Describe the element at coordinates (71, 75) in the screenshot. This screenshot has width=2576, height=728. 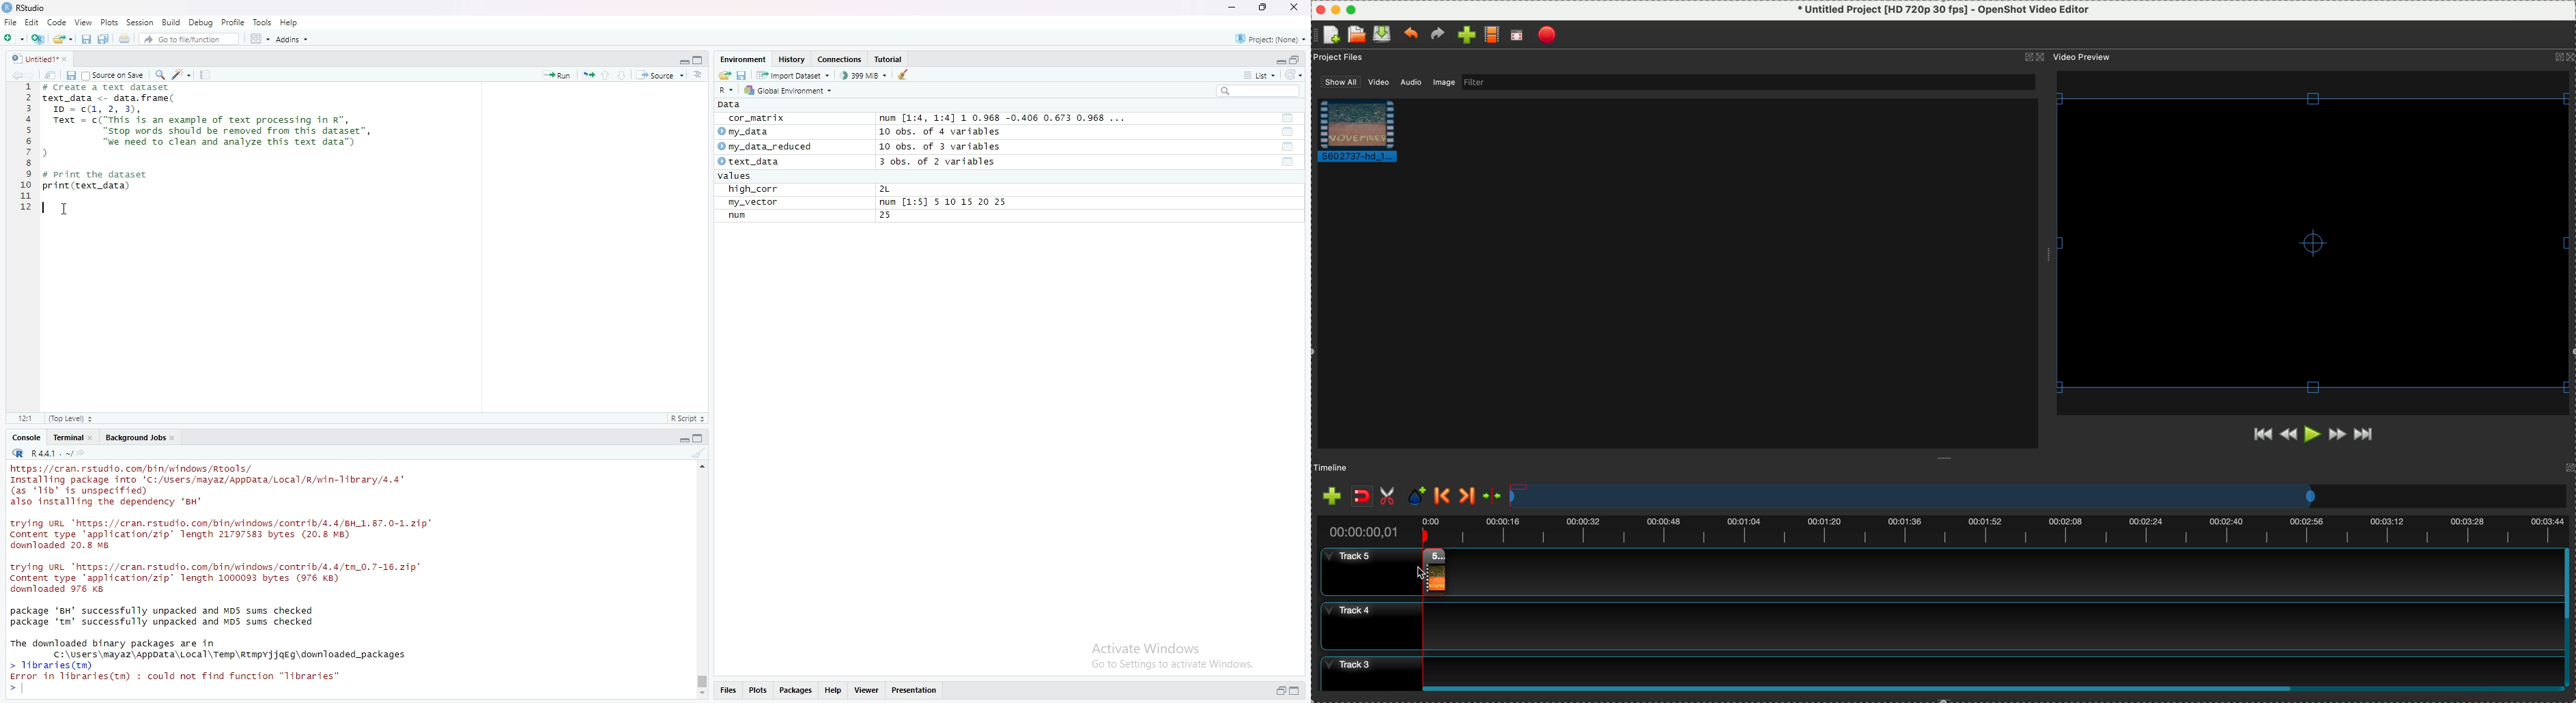
I see `save in current document` at that location.